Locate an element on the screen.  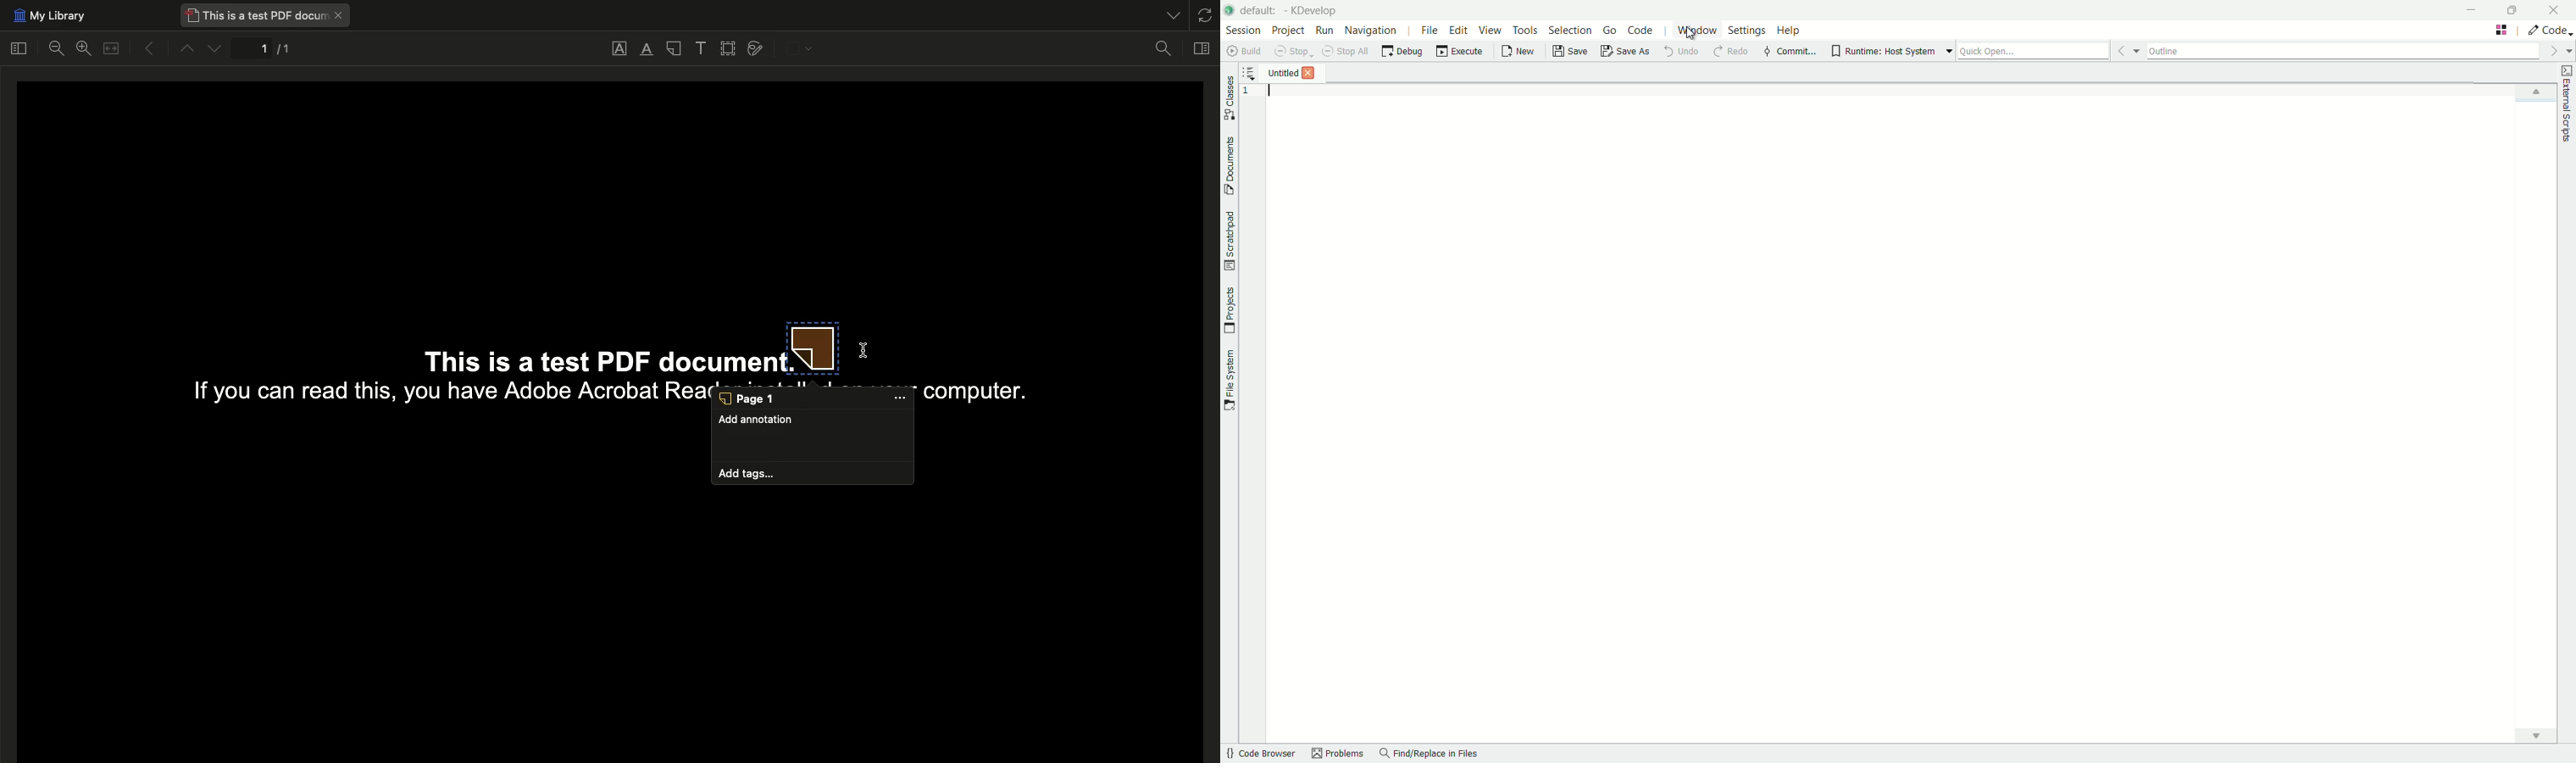
Note annotation is located at coordinates (814, 348).